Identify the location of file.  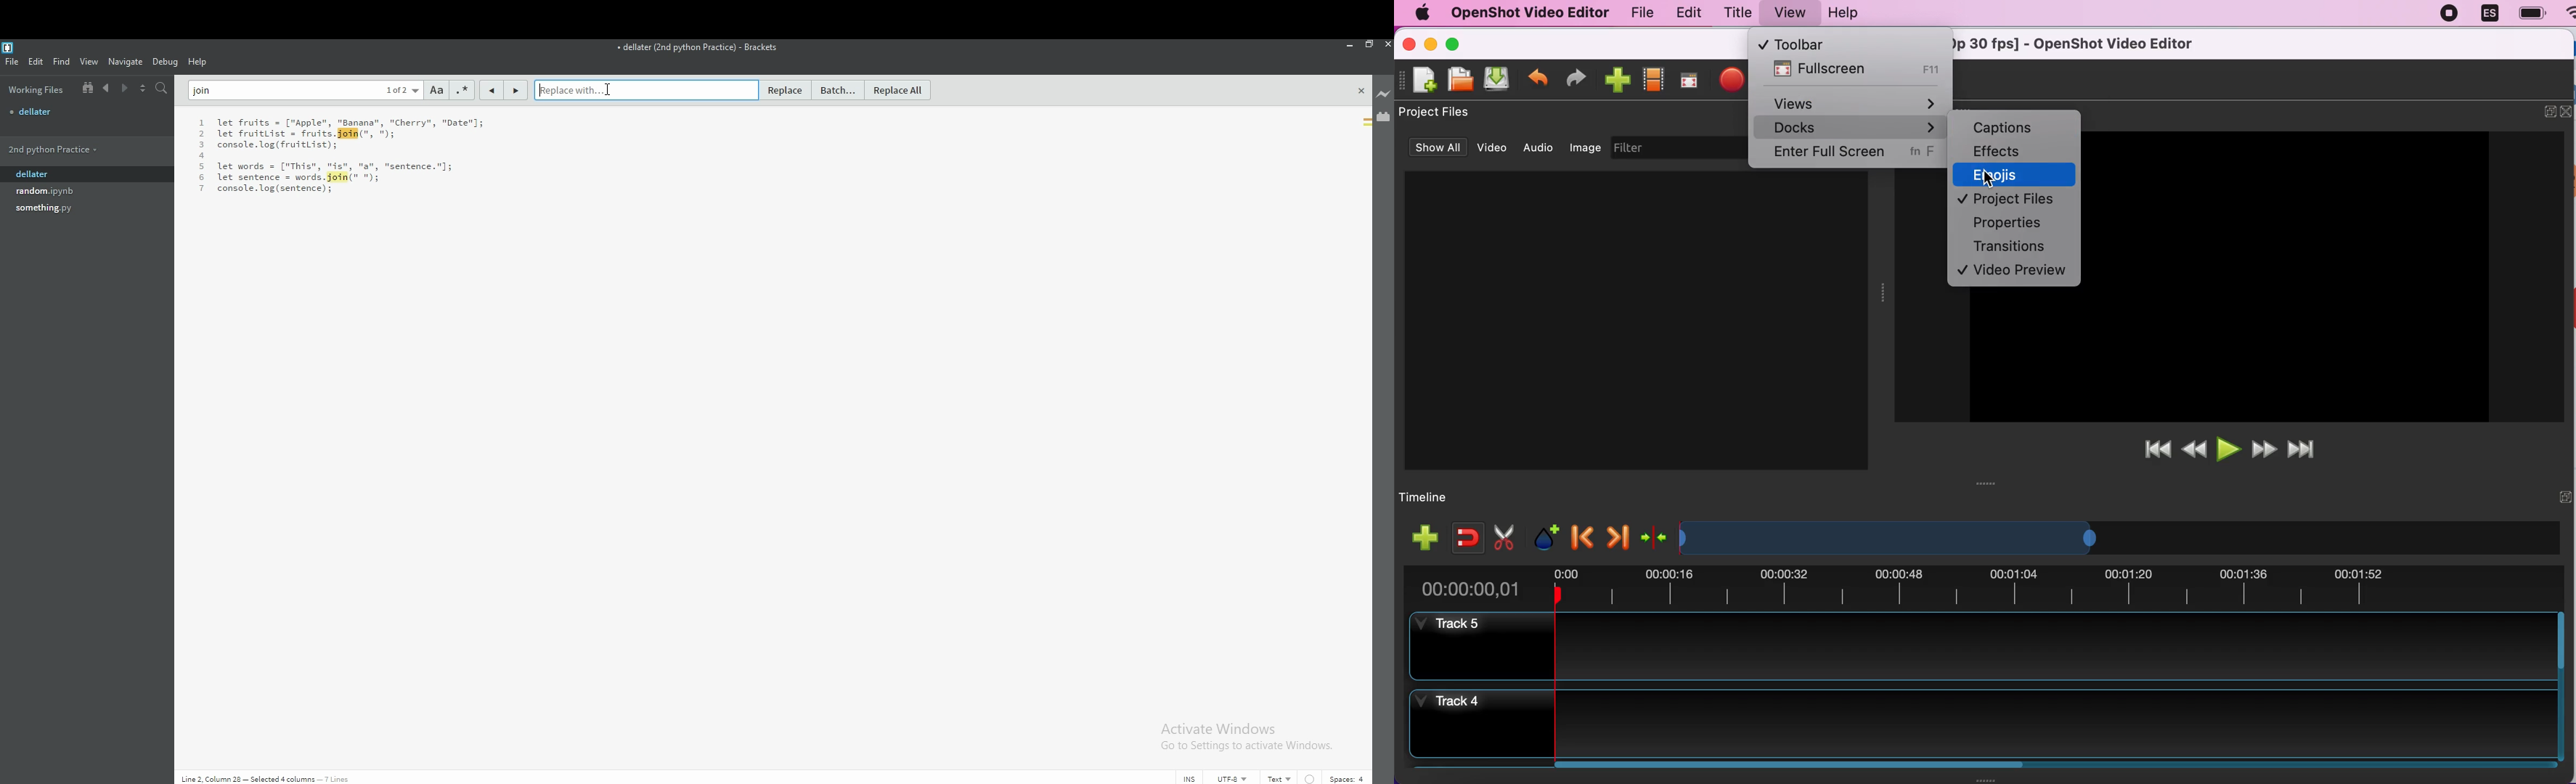
(86, 111).